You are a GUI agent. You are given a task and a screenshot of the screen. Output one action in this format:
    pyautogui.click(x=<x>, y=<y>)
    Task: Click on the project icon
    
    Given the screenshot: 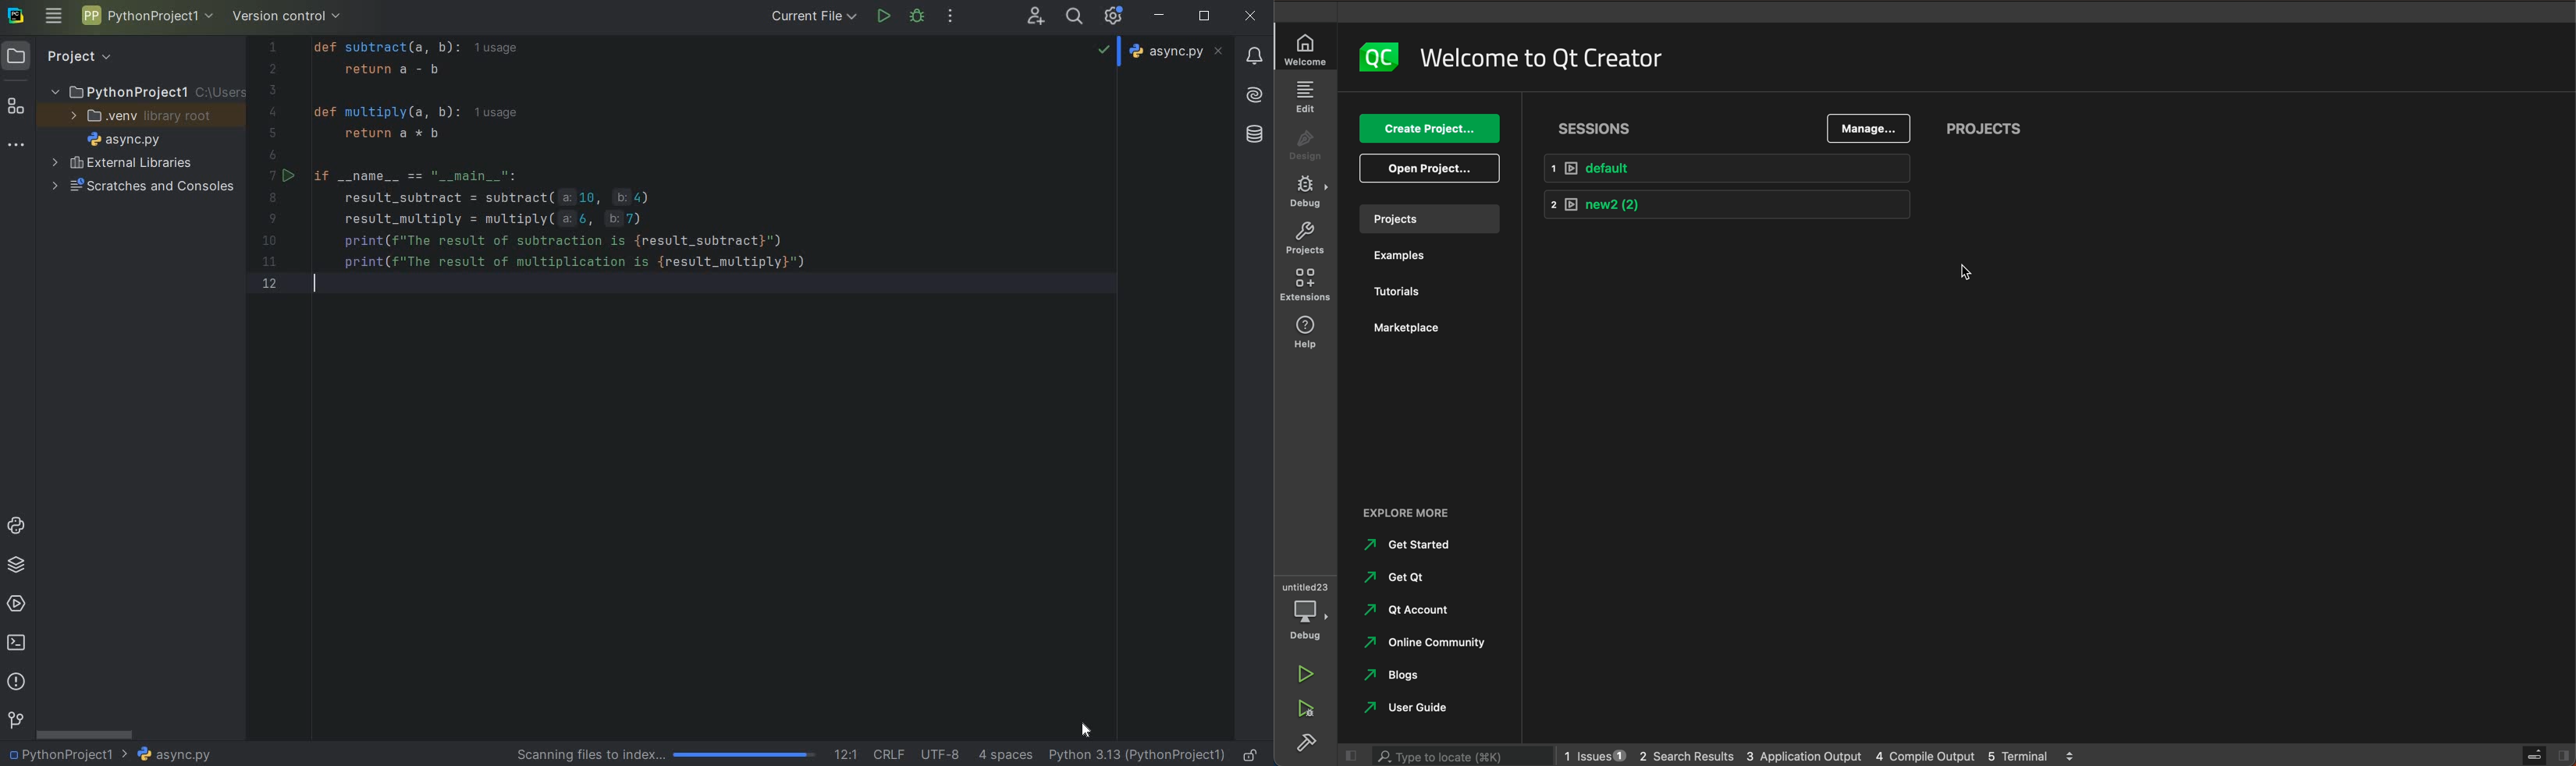 What is the action you would take?
    pyautogui.click(x=19, y=56)
    